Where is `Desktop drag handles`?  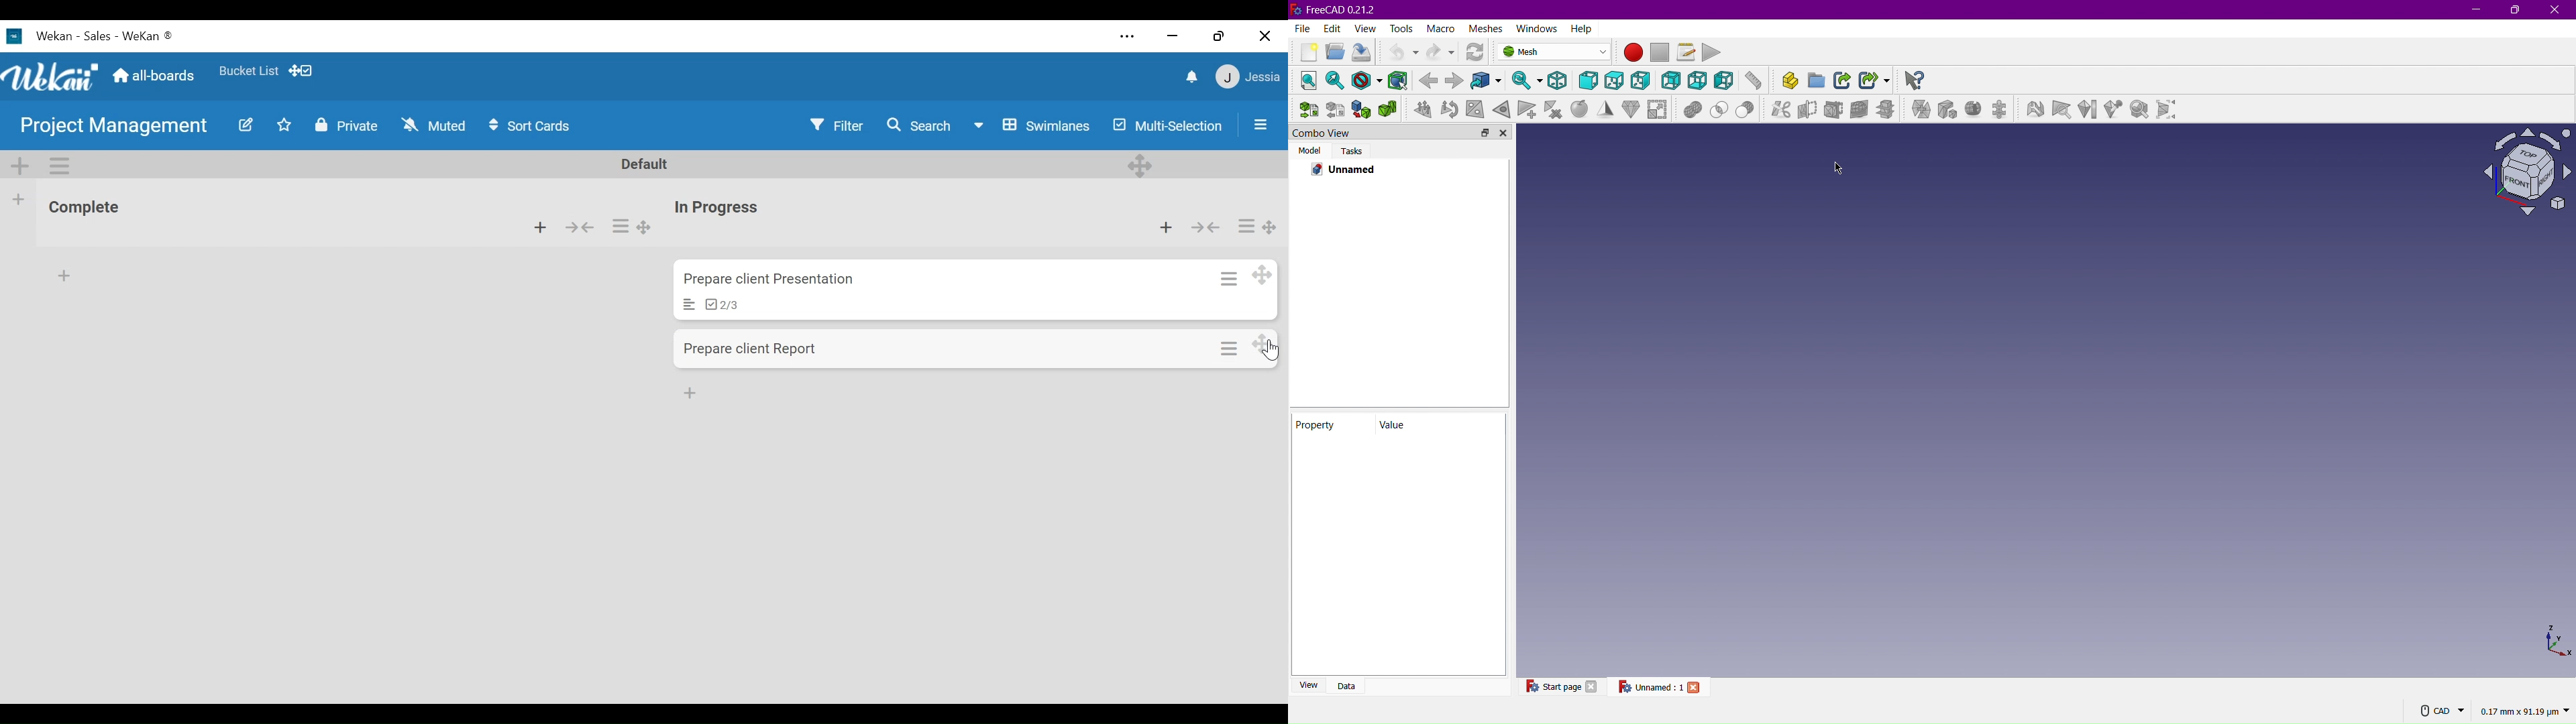
Desktop drag handles is located at coordinates (645, 228).